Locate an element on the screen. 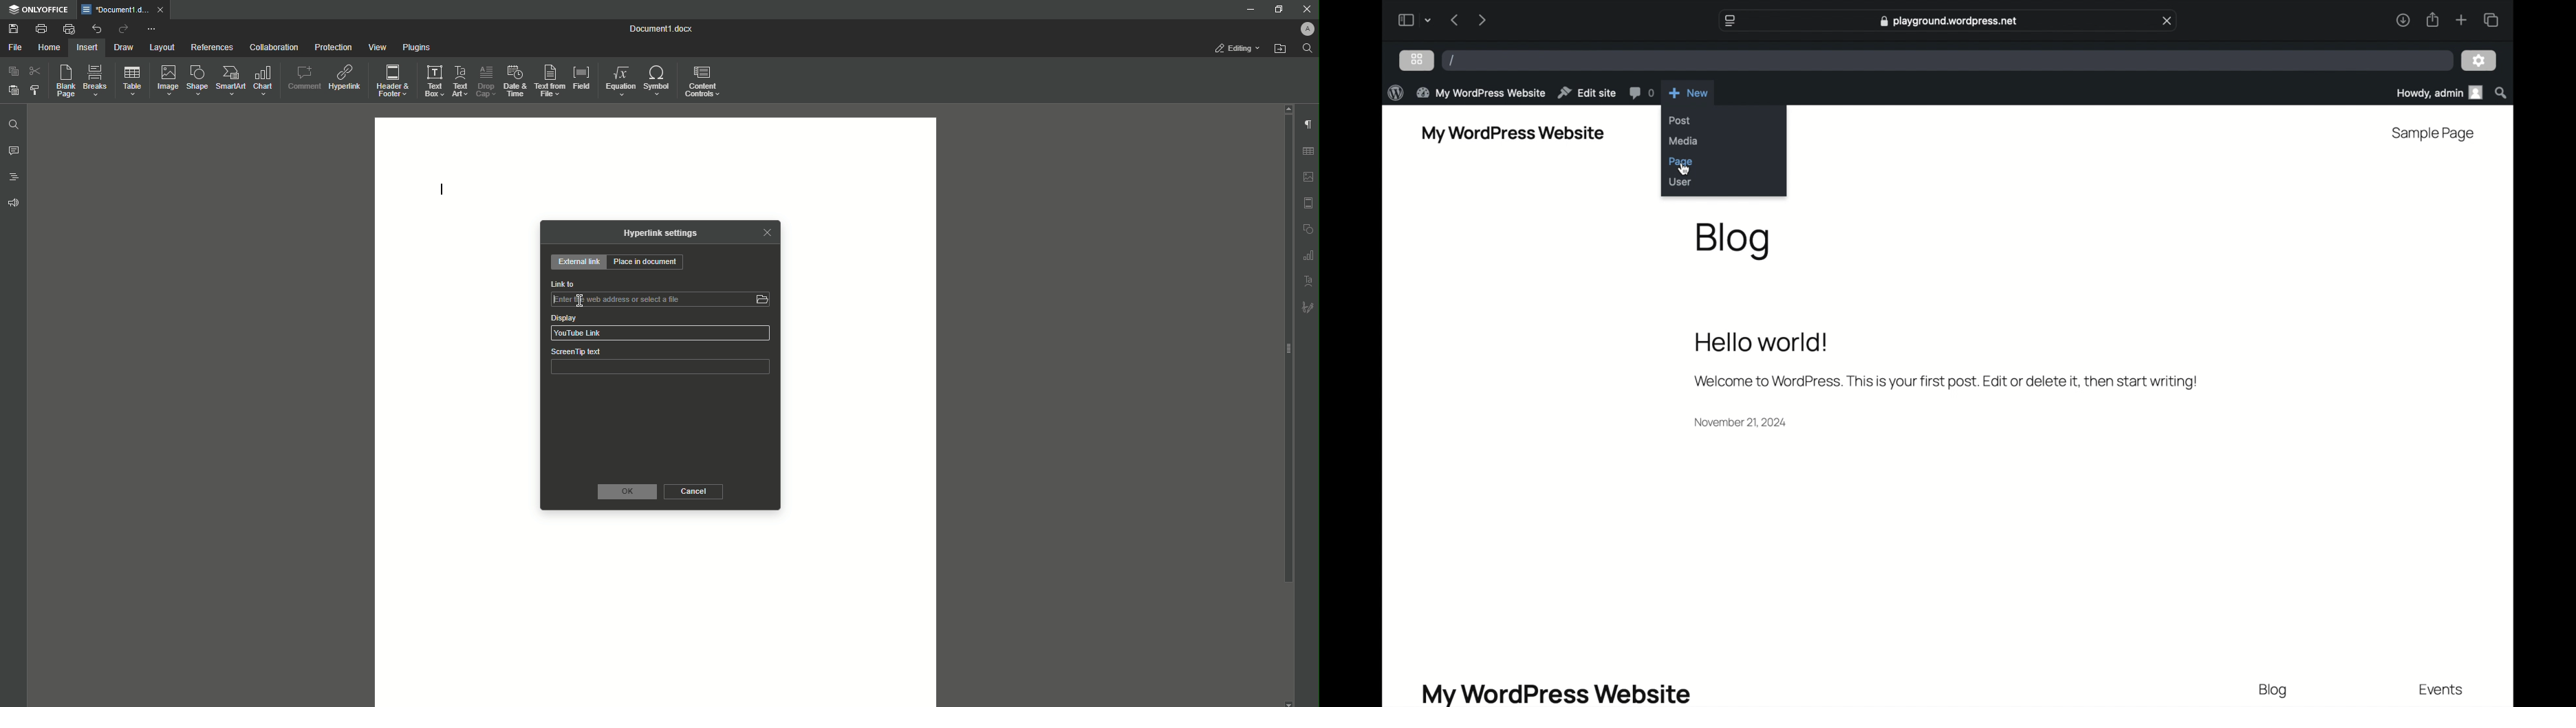 Image resolution: width=2576 pixels, height=728 pixels. *Document1.docx is located at coordinates (114, 10).